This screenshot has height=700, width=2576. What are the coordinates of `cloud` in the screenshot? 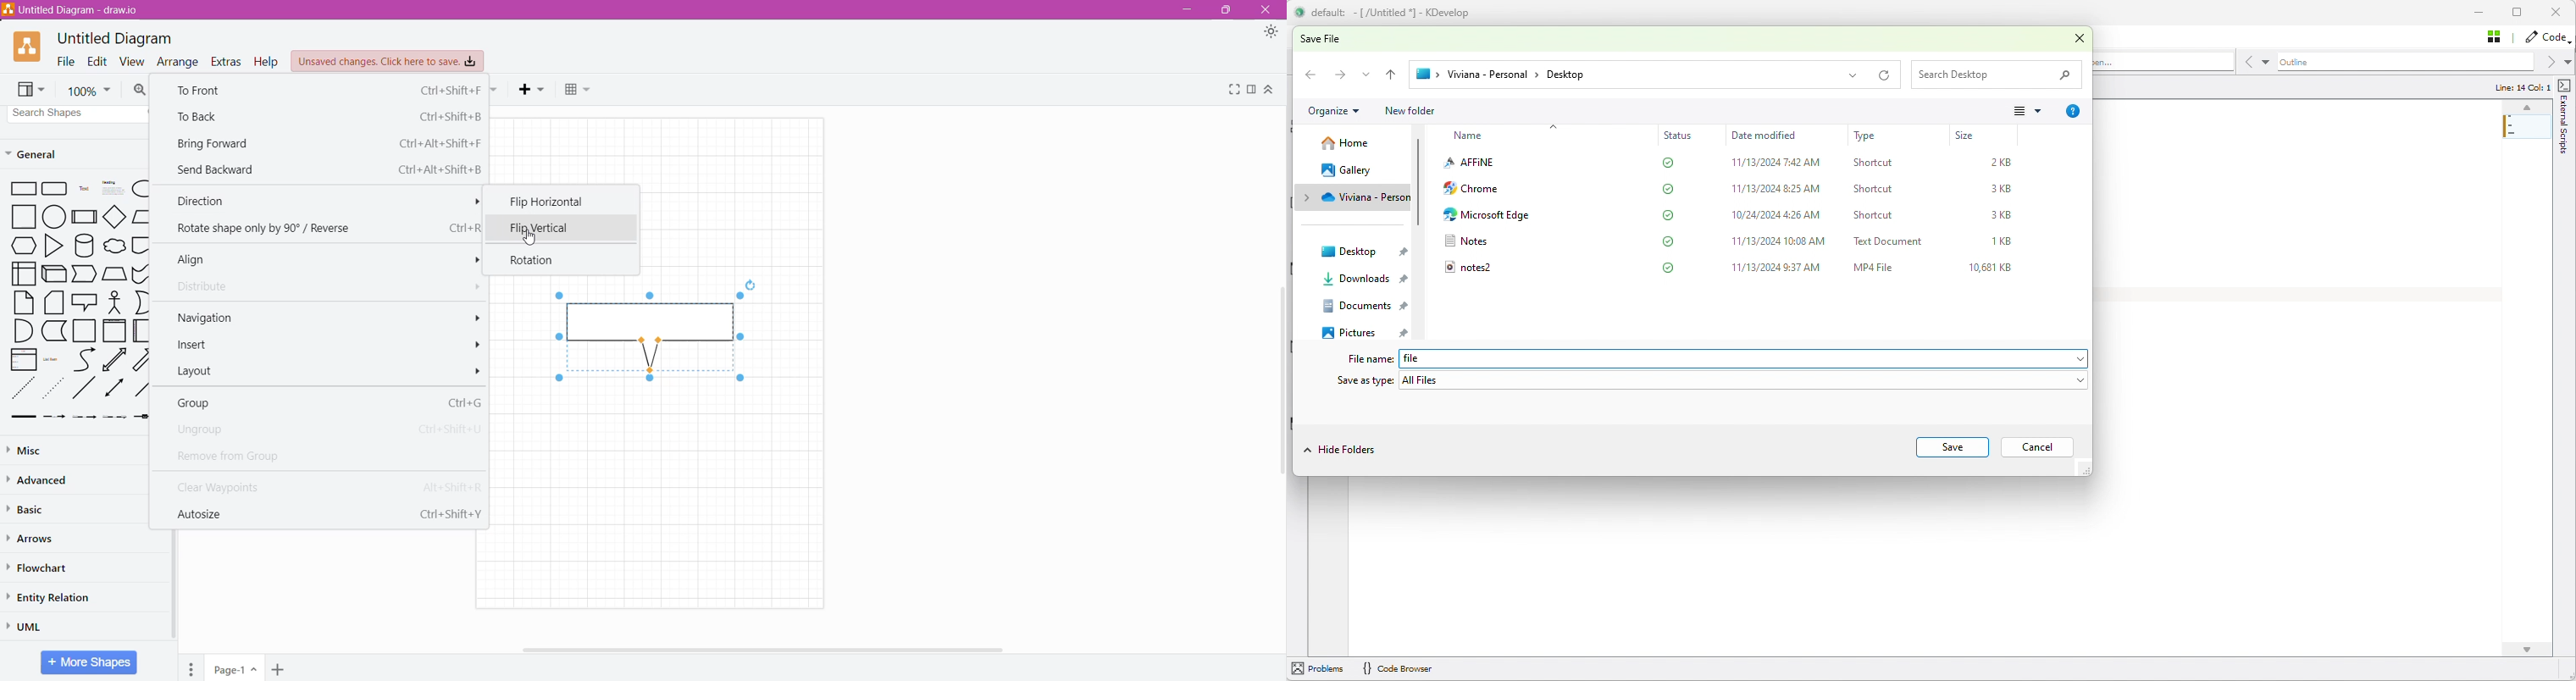 It's located at (113, 244).